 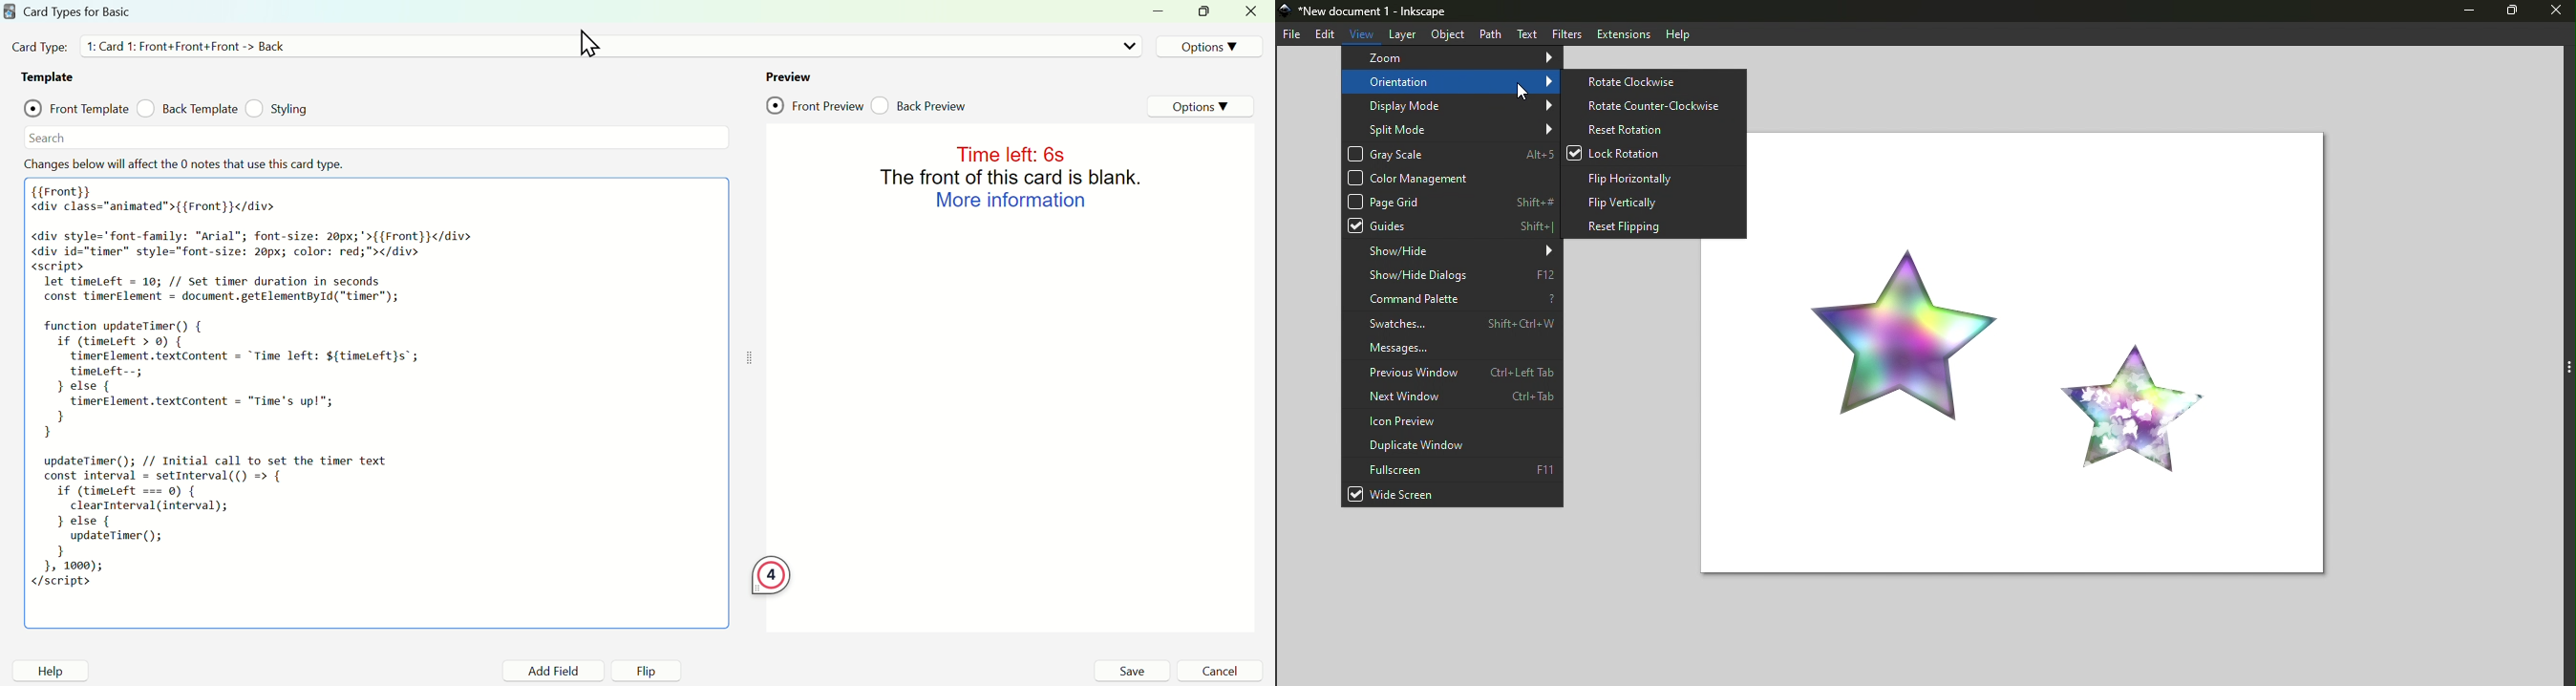 What do you see at coordinates (1009, 153) in the screenshot?
I see `Time left: 6s` at bounding box center [1009, 153].